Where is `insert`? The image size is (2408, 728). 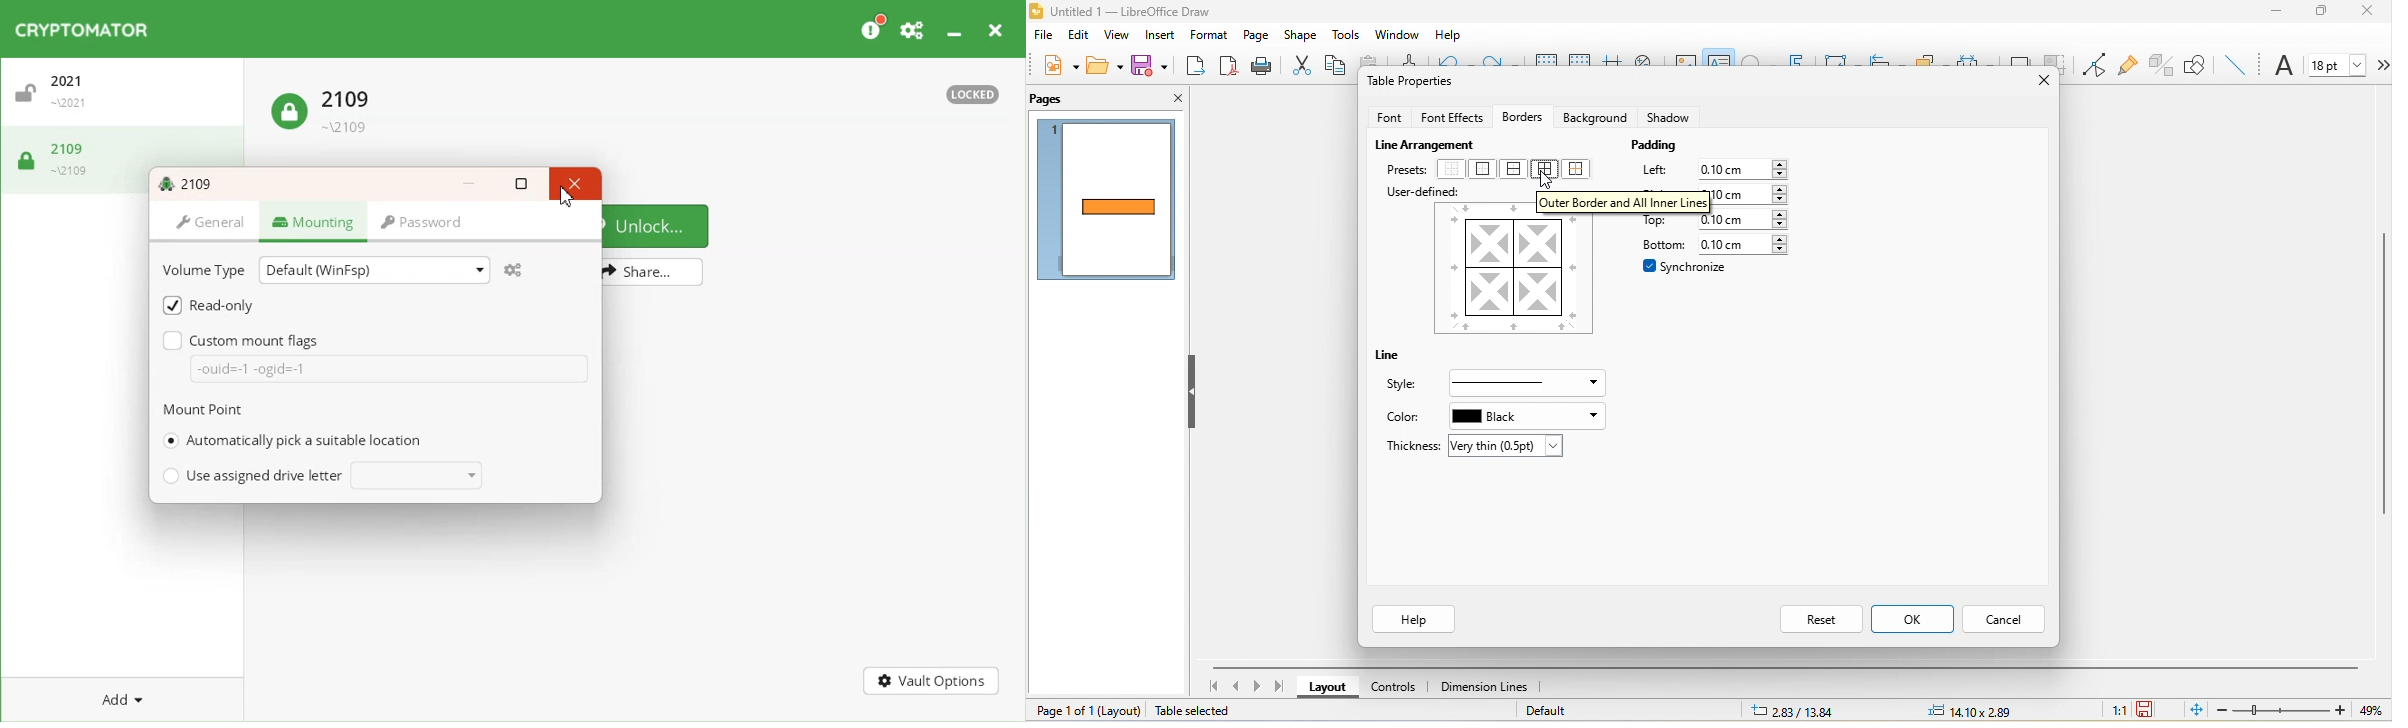 insert is located at coordinates (1159, 37).